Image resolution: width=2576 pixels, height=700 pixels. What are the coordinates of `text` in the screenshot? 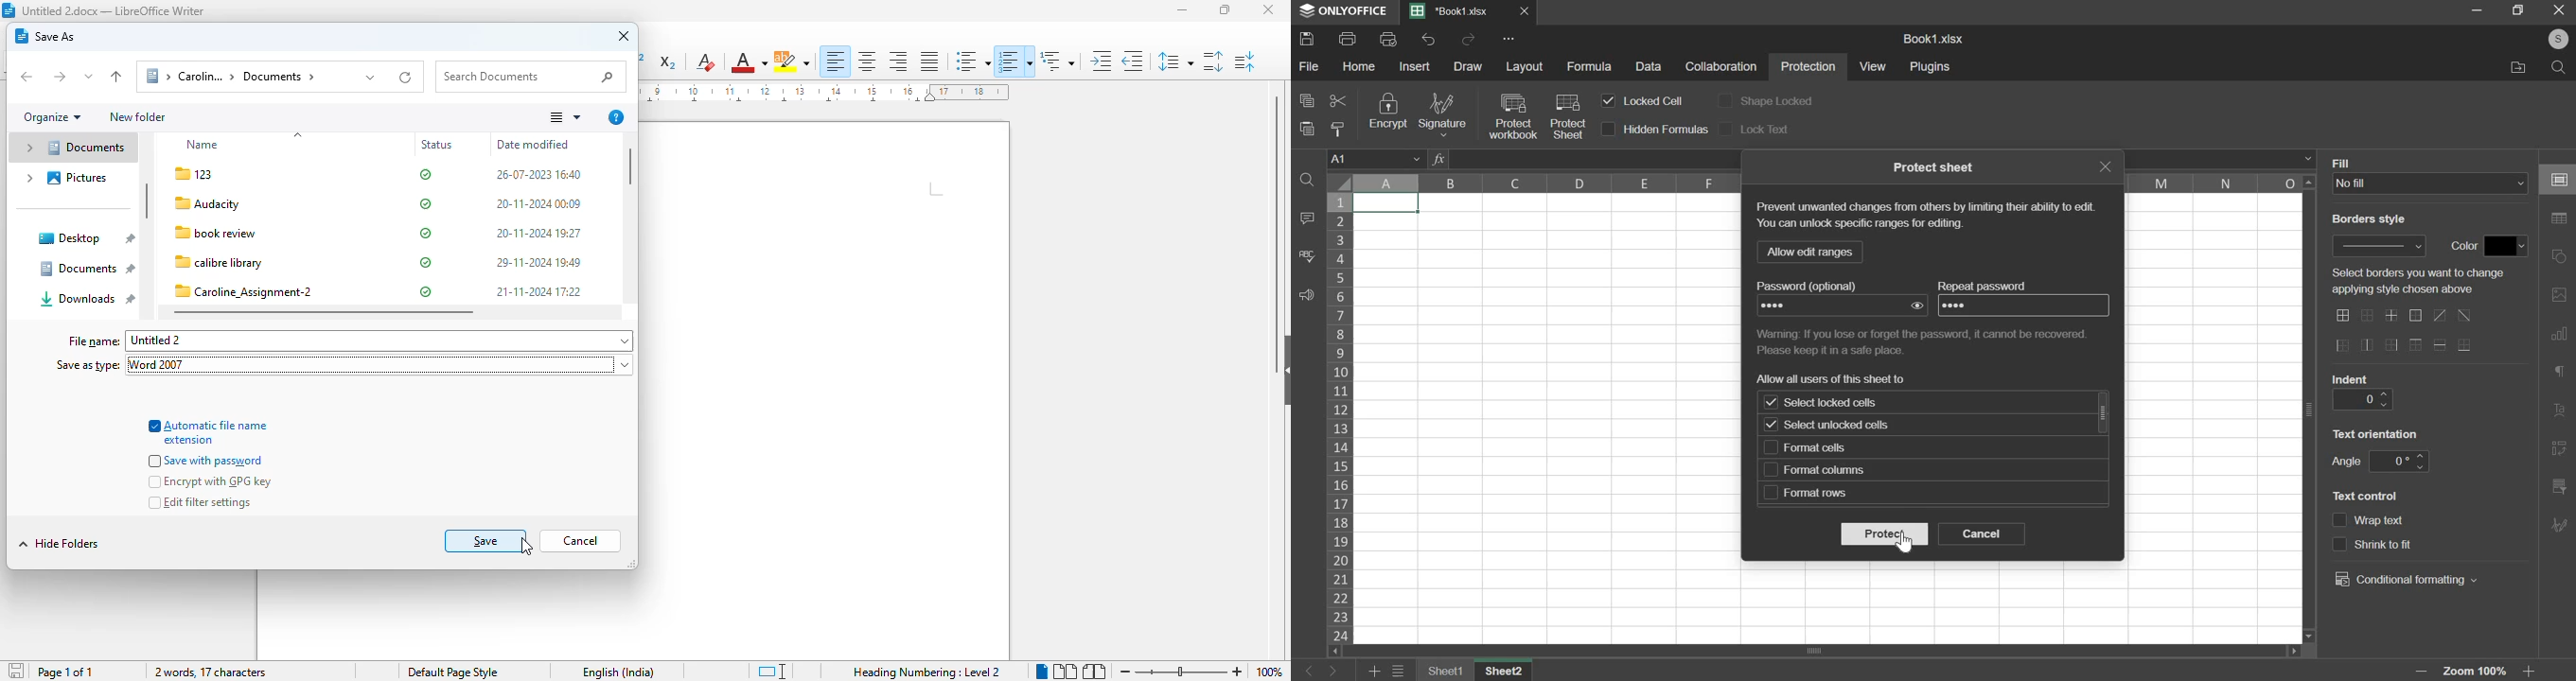 It's located at (2378, 432).